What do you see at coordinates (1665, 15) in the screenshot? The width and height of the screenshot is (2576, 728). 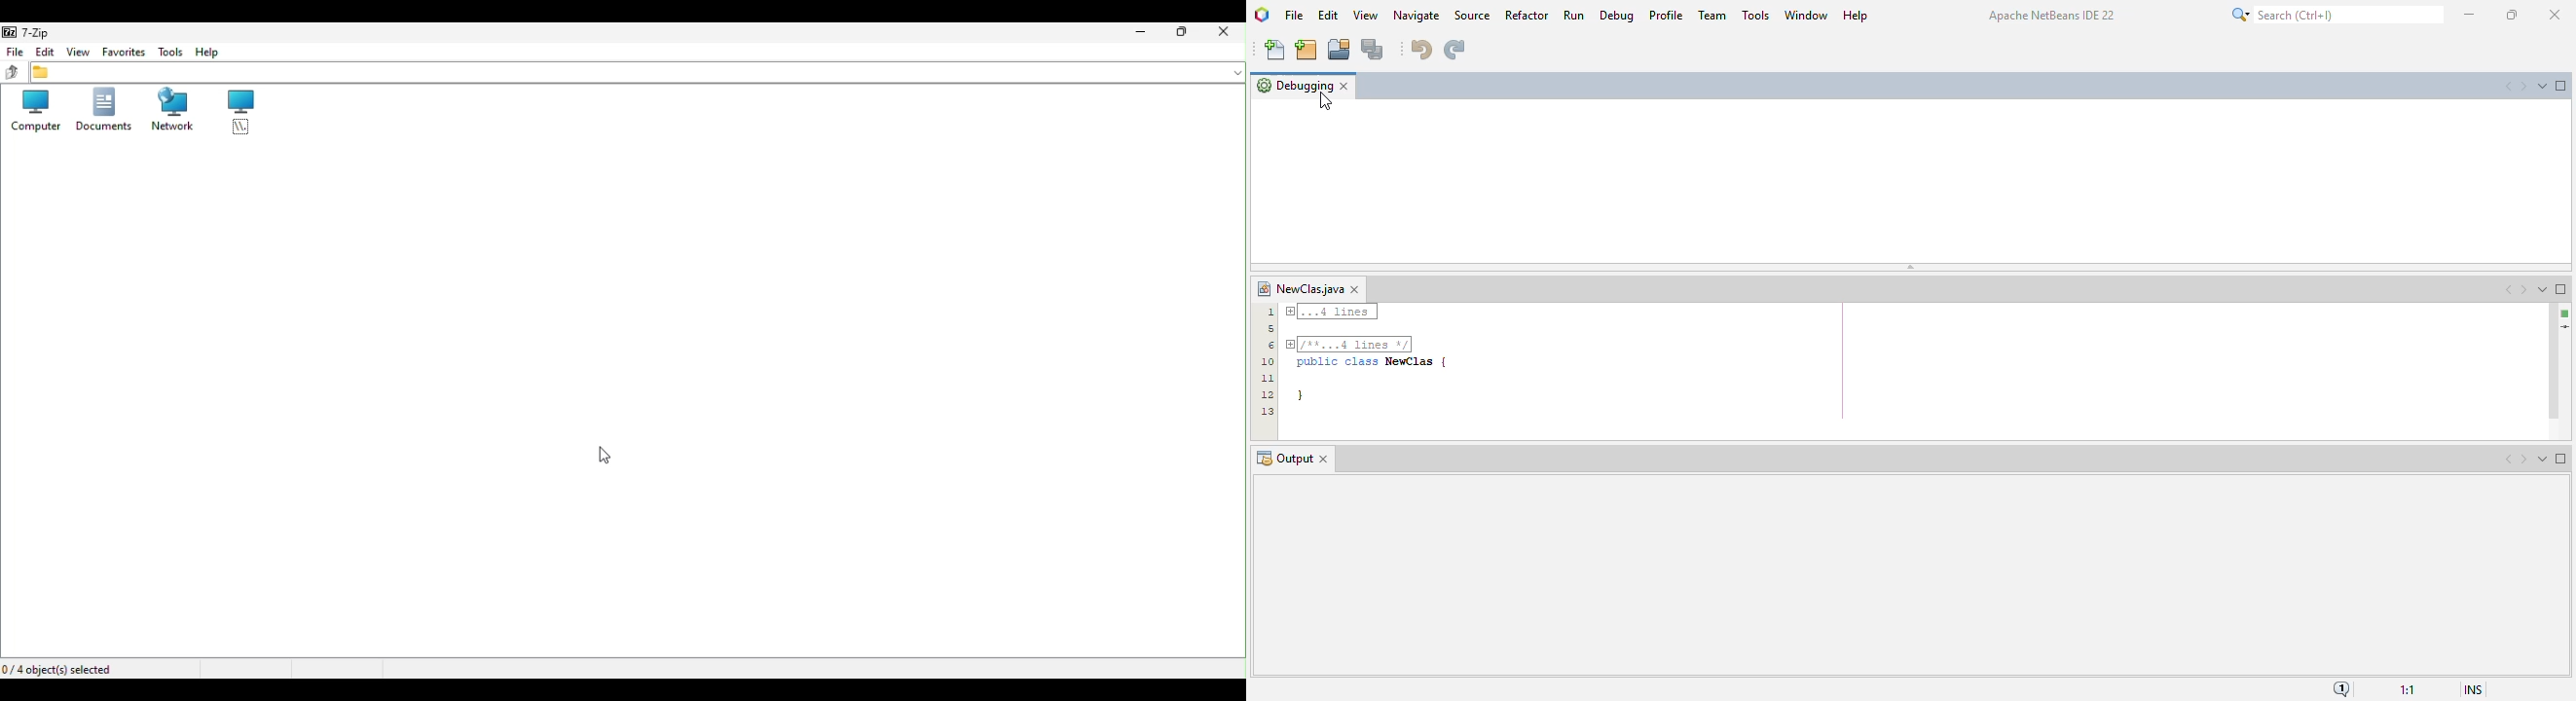 I see `profile` at bounding box center [1665, 15].